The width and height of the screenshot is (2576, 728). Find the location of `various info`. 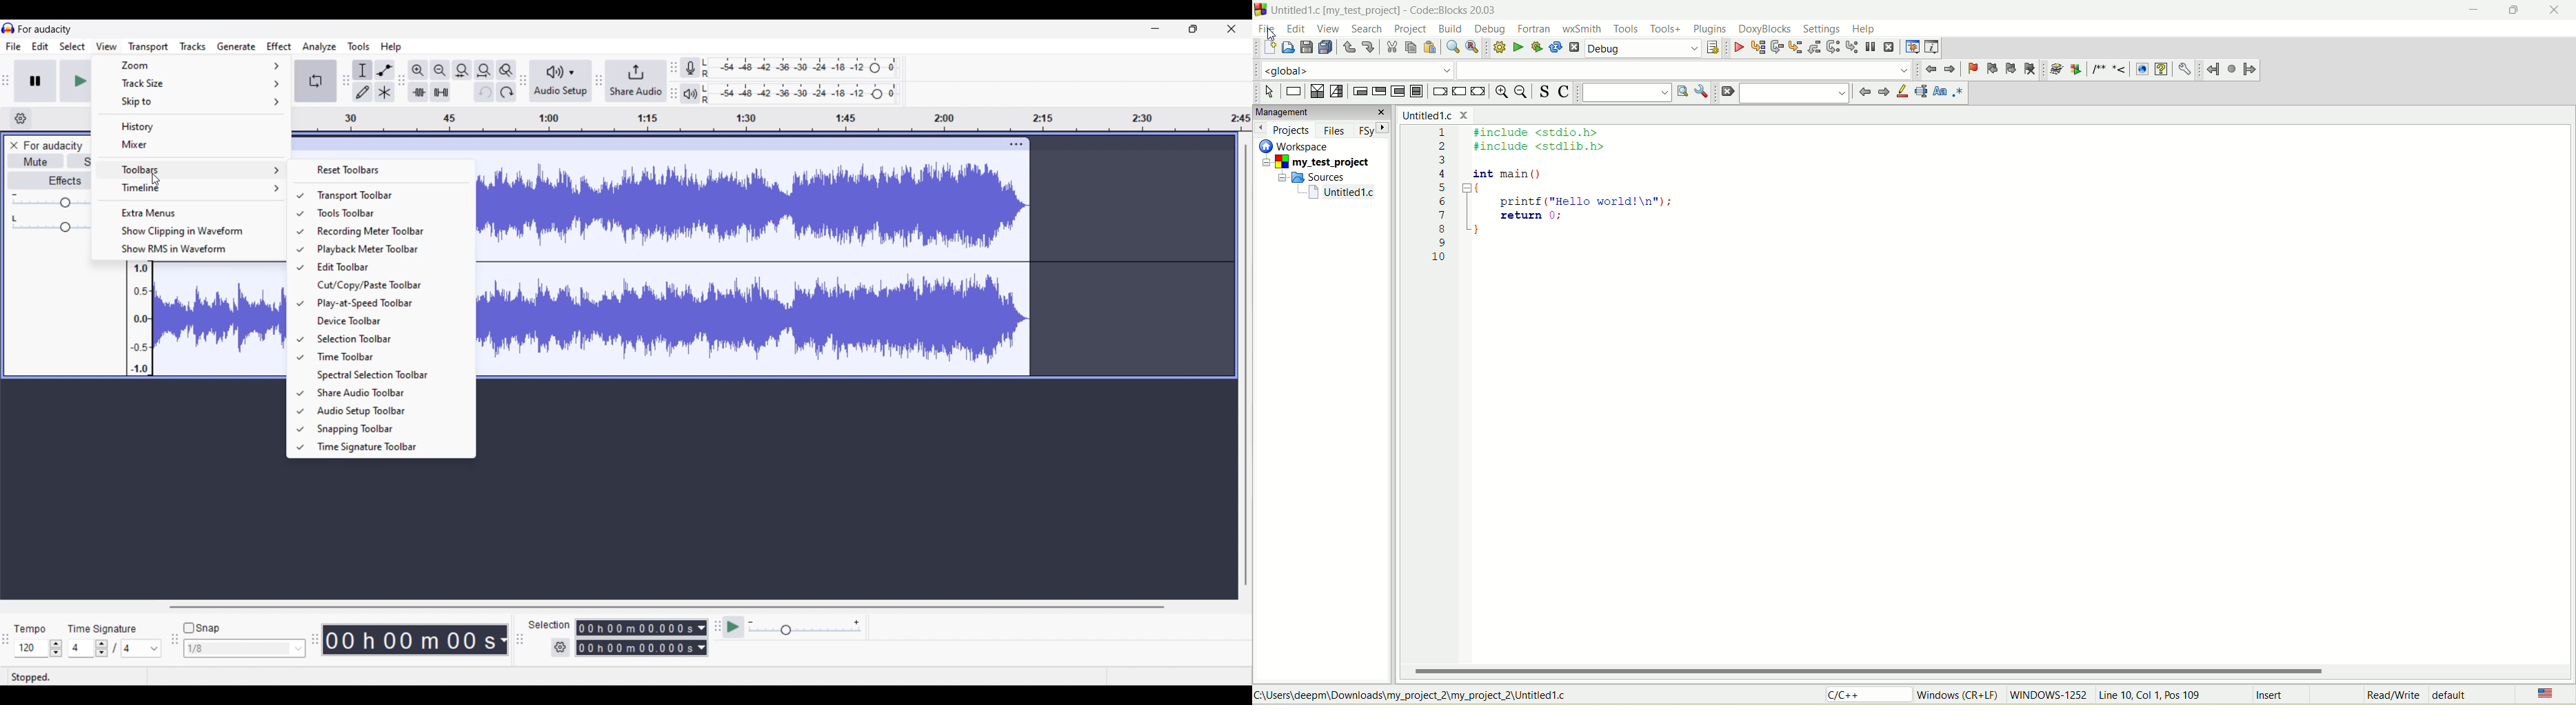

various info is located at coordinates (1931, 46).